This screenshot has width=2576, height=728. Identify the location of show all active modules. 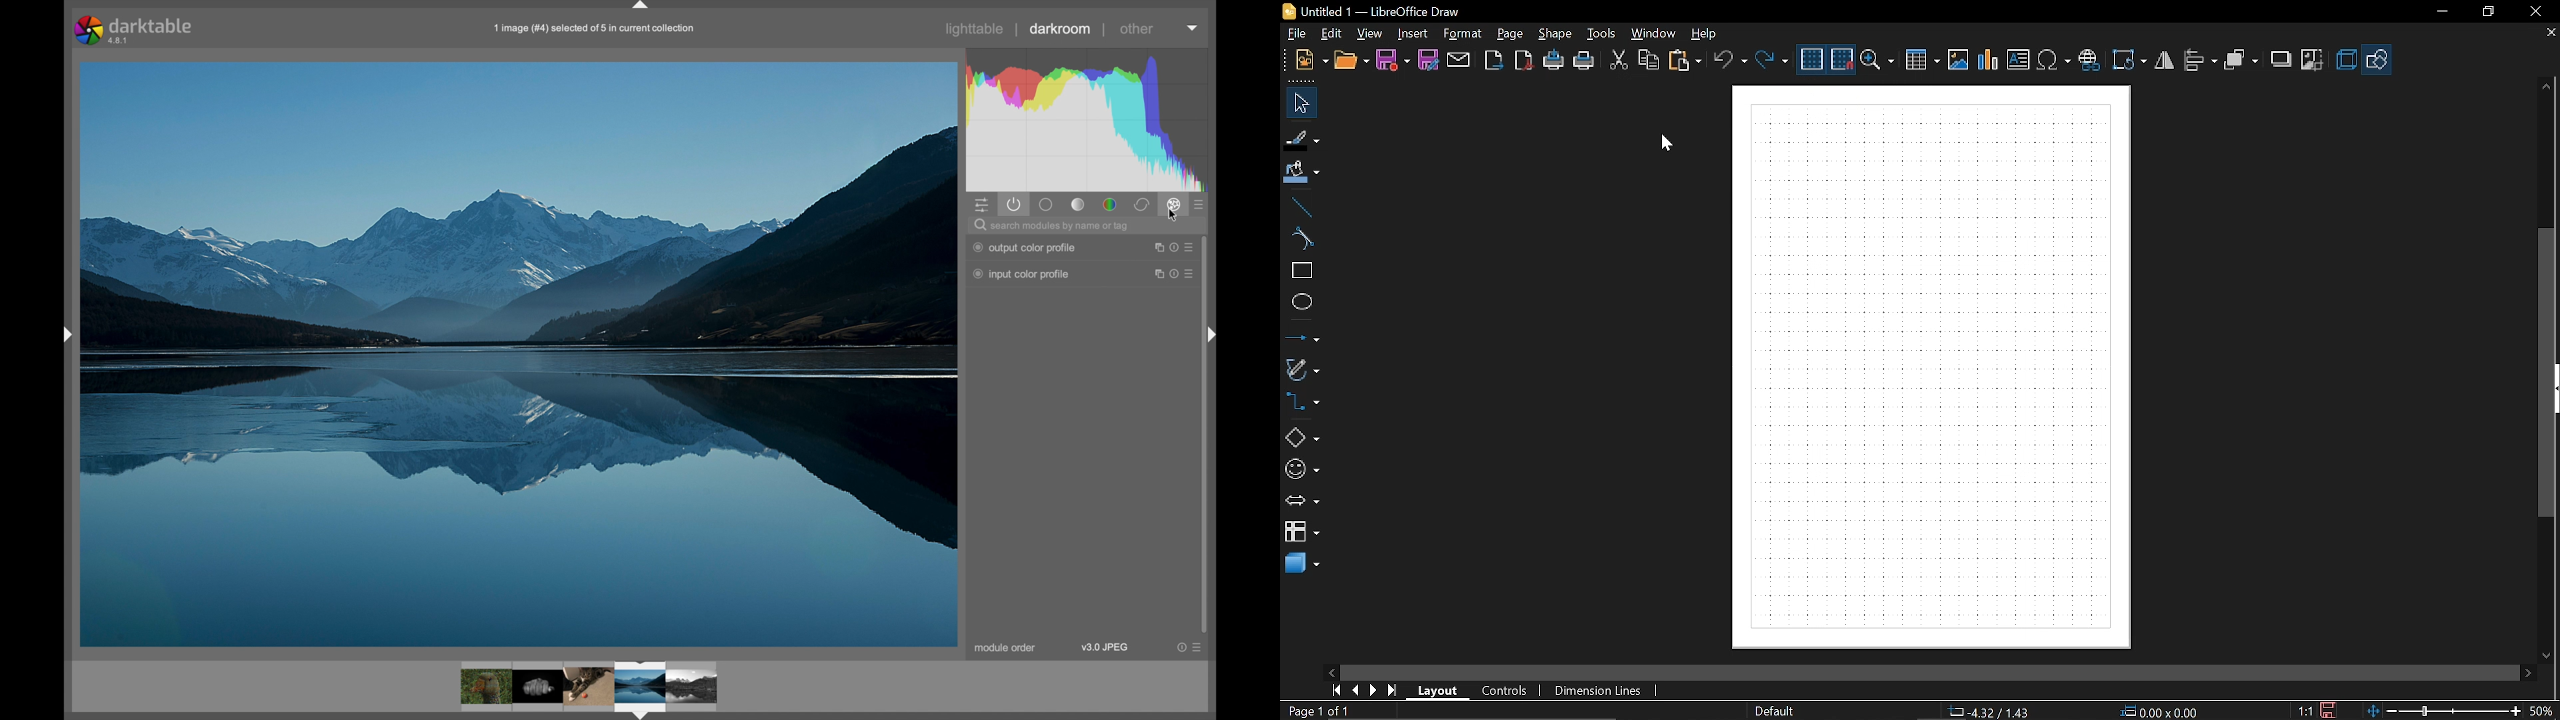
(1015, 205).